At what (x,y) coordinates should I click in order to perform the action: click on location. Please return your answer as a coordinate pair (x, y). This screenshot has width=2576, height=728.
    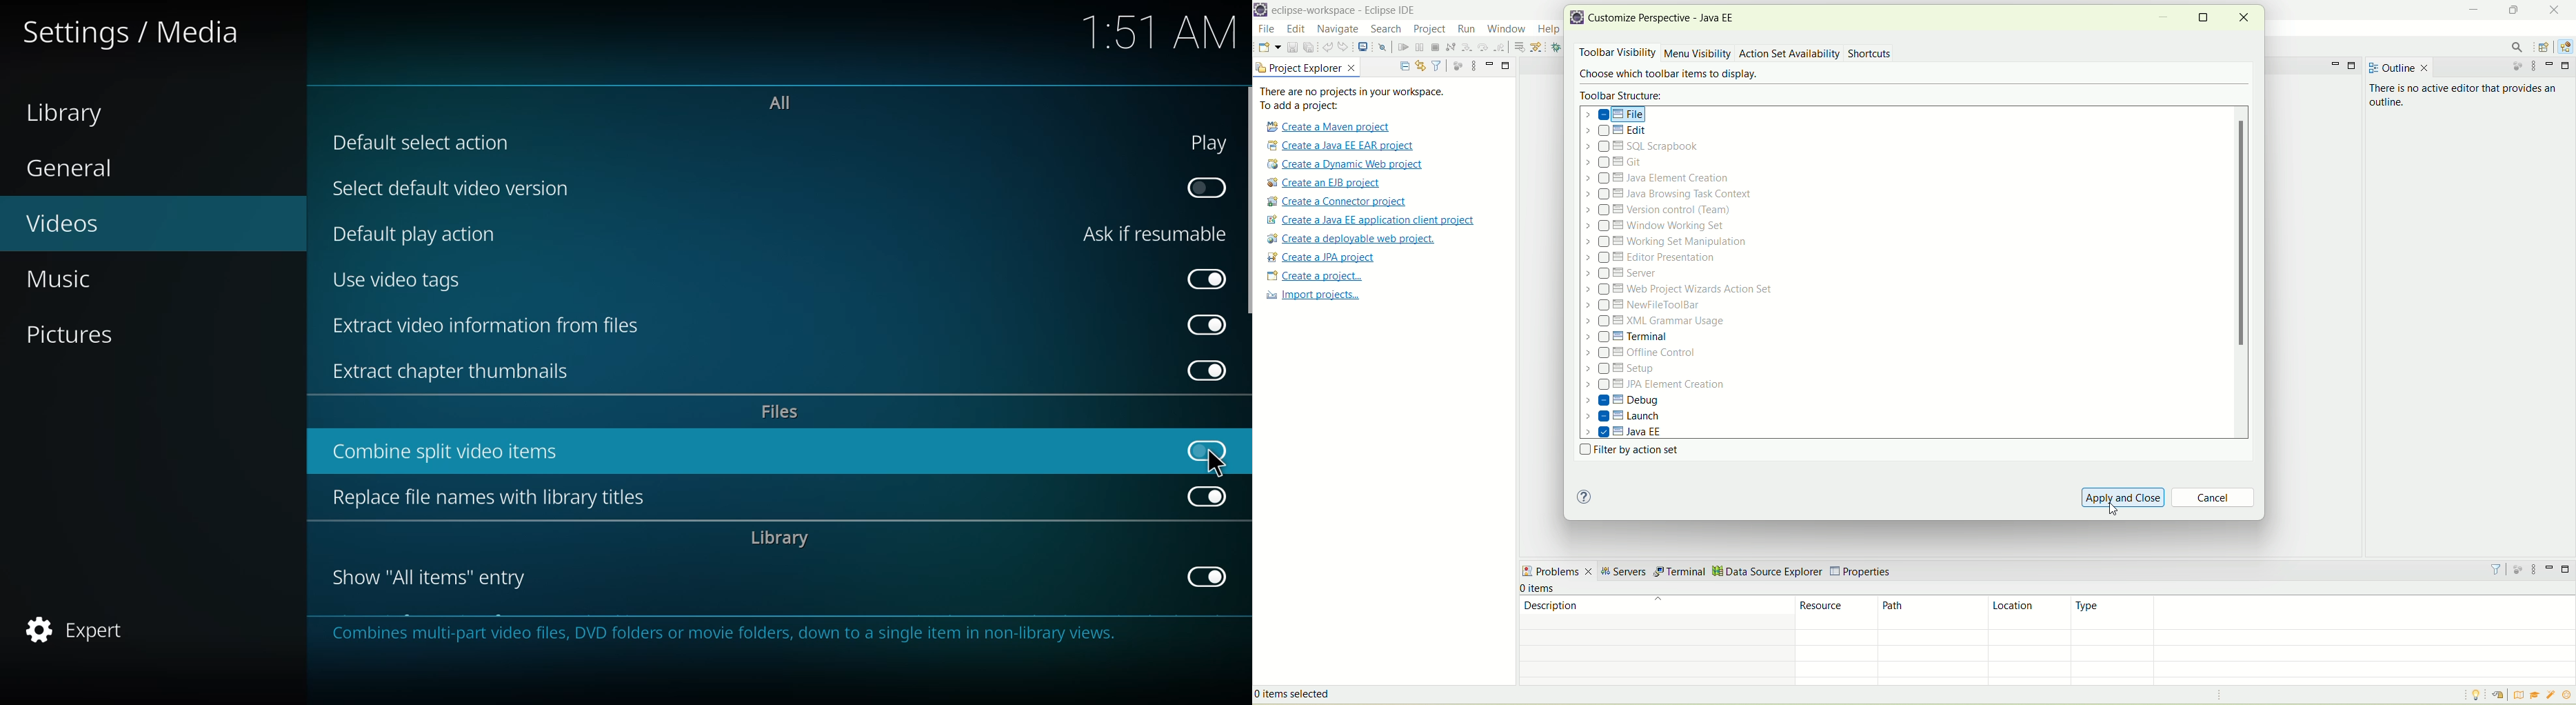
    Looking at the image, I should click on (2029, 613).